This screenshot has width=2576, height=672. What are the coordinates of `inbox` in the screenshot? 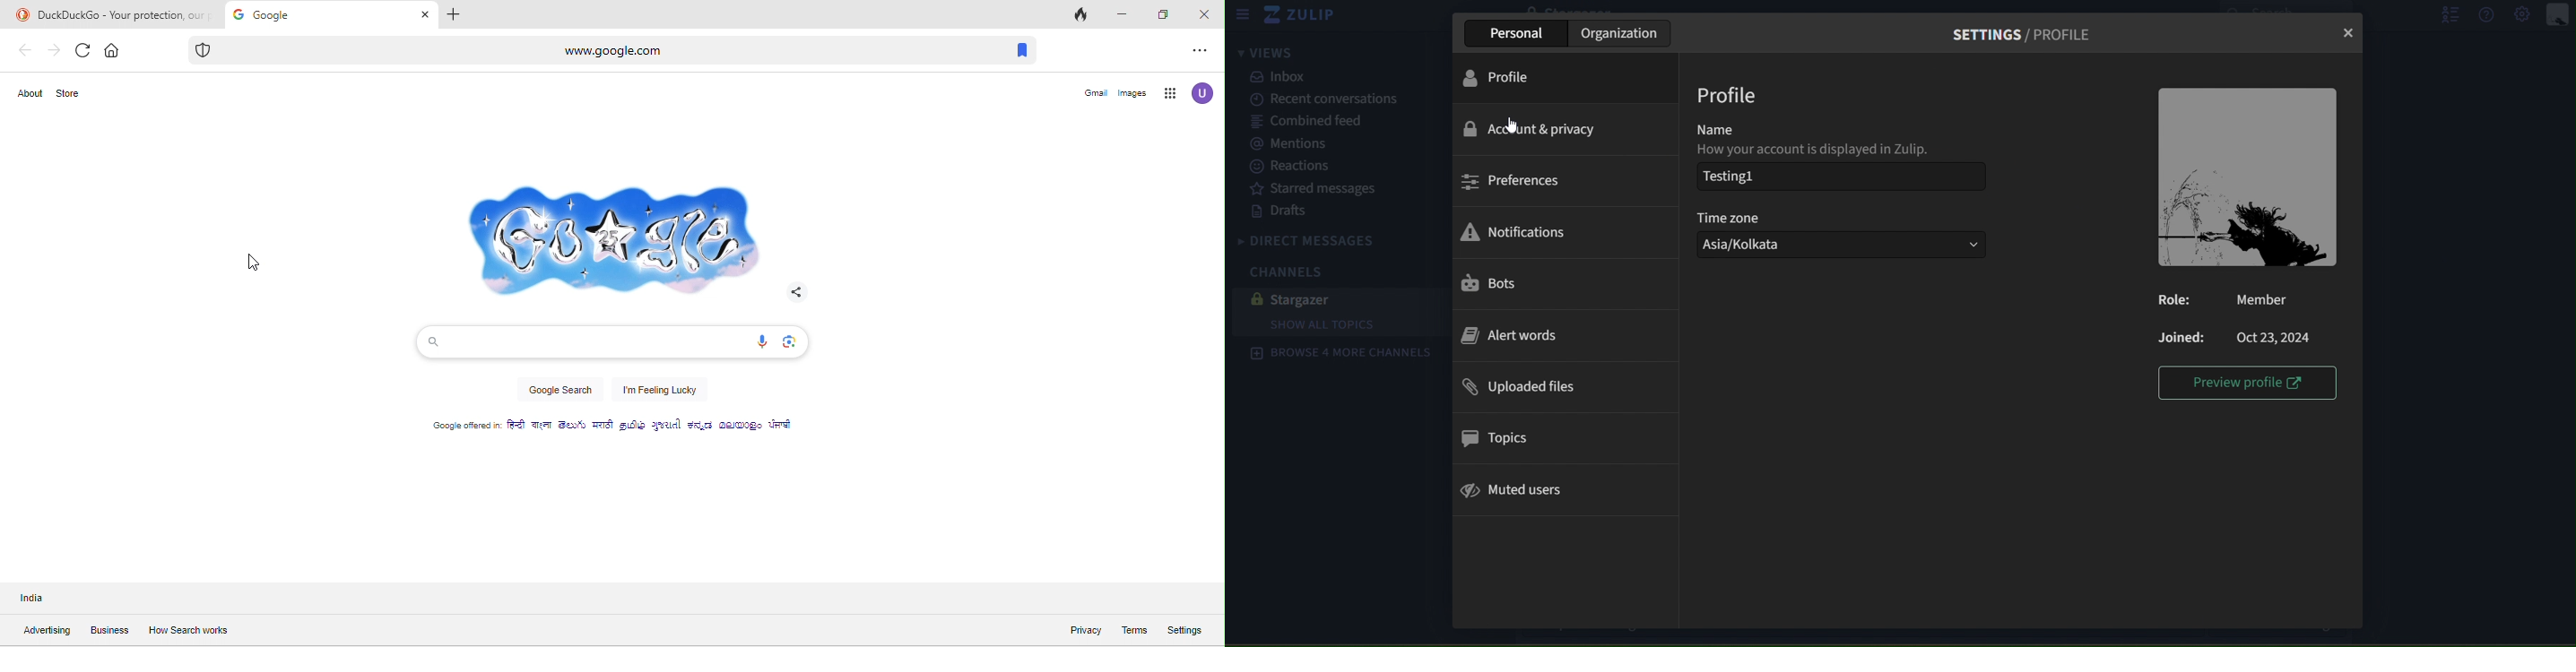 It's located at (1282, 77).